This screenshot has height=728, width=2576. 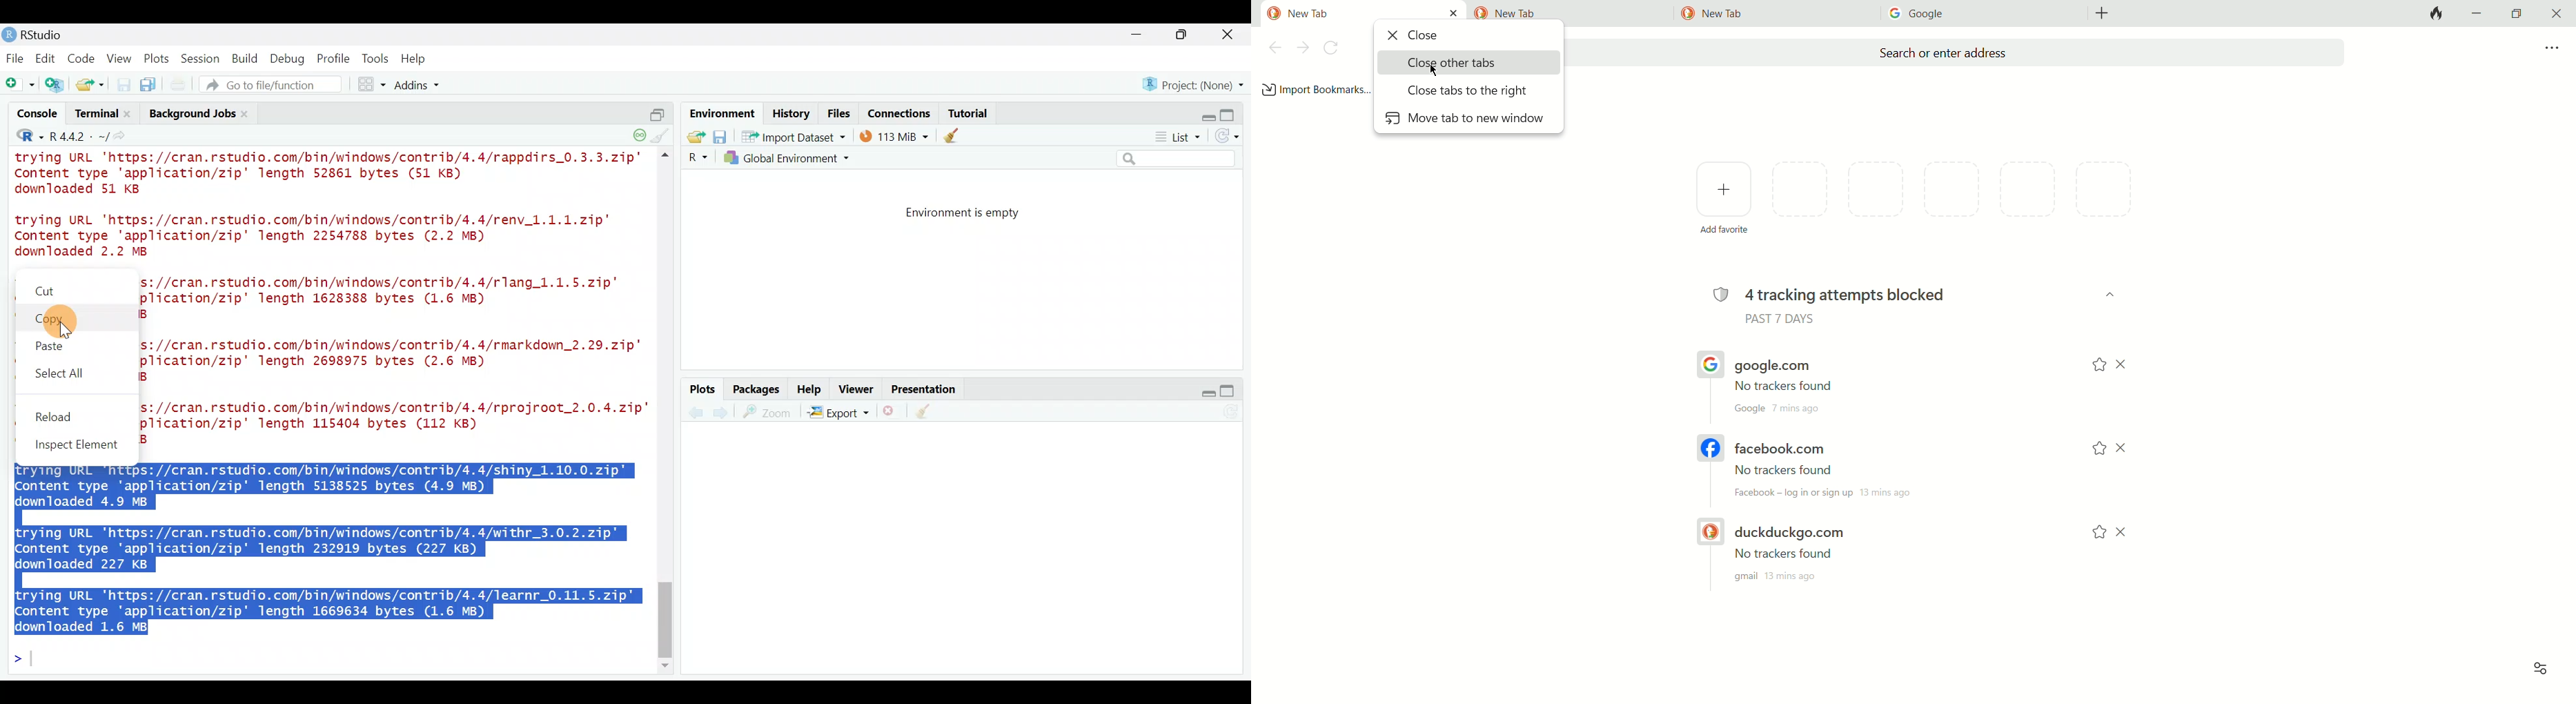 What do you see at coordinates (1359, 12) in the screenshot?
I see `current tab` at bounding box center [1359, 12].